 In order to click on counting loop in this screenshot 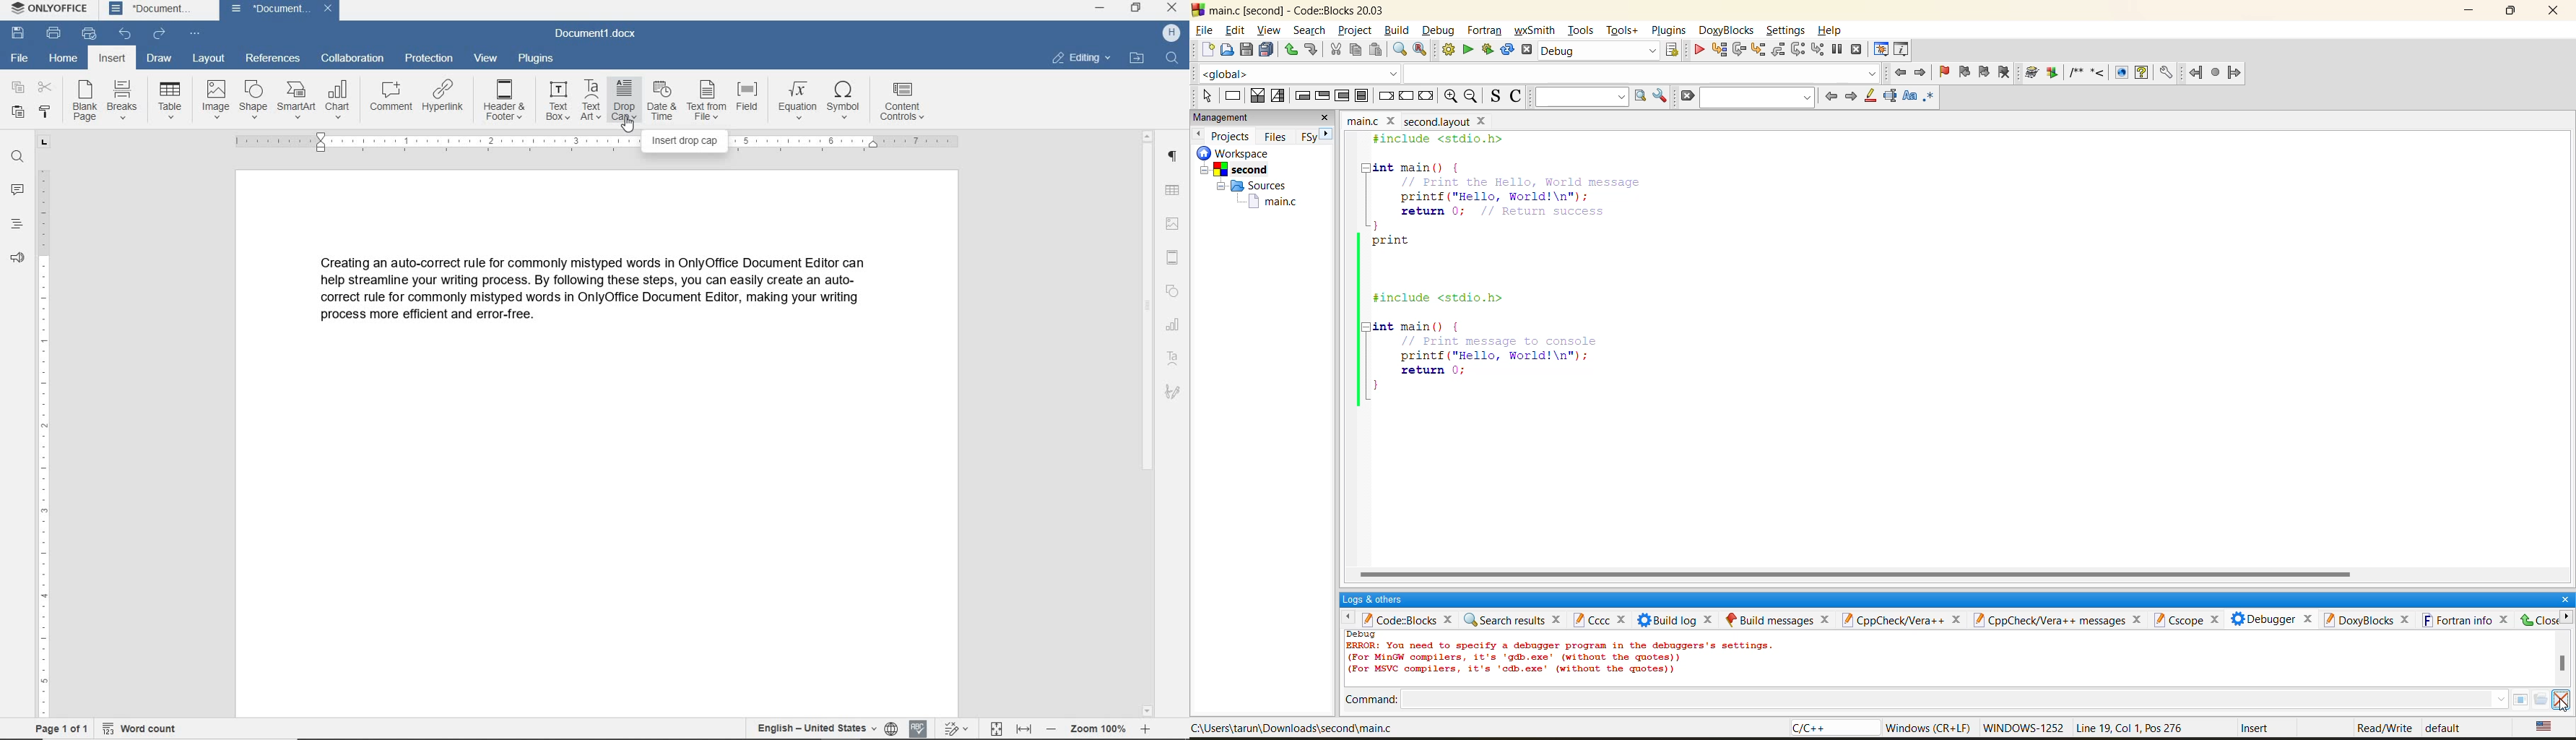, I will do `click(1342, 95)`.